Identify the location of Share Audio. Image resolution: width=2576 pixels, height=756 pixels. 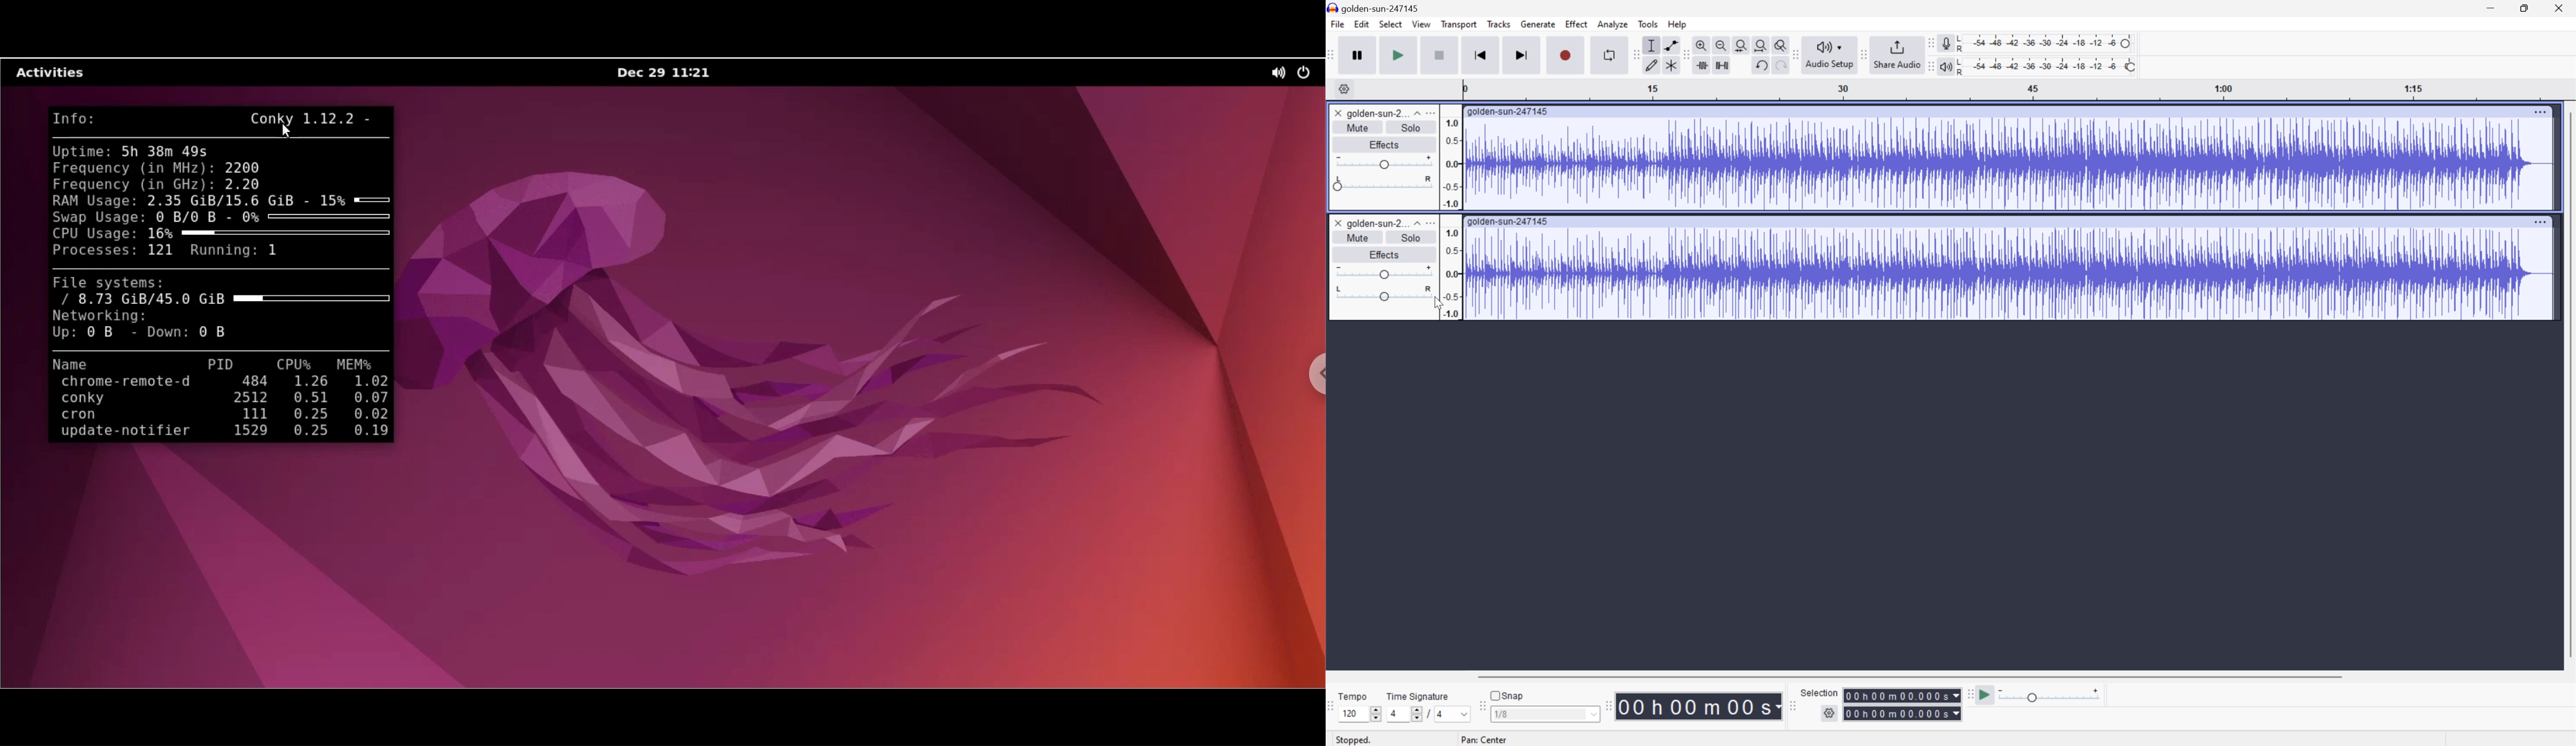
(1894, 53).